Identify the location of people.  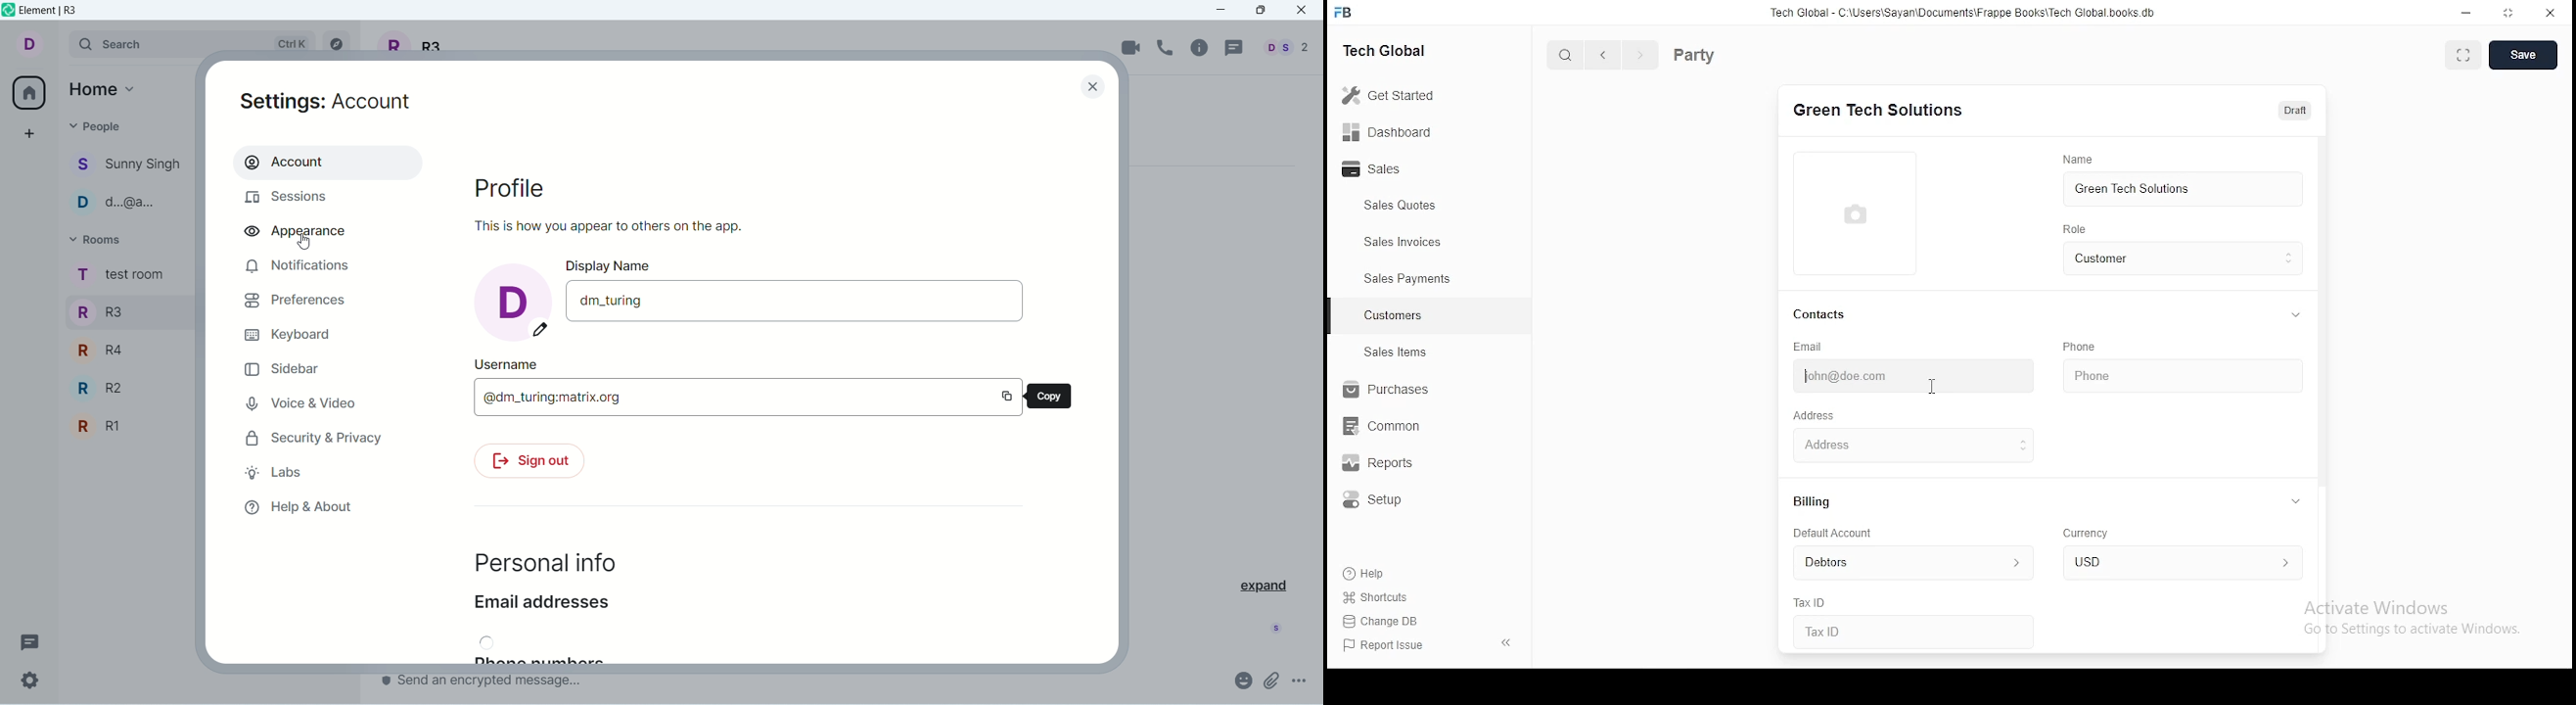
(129, 166).